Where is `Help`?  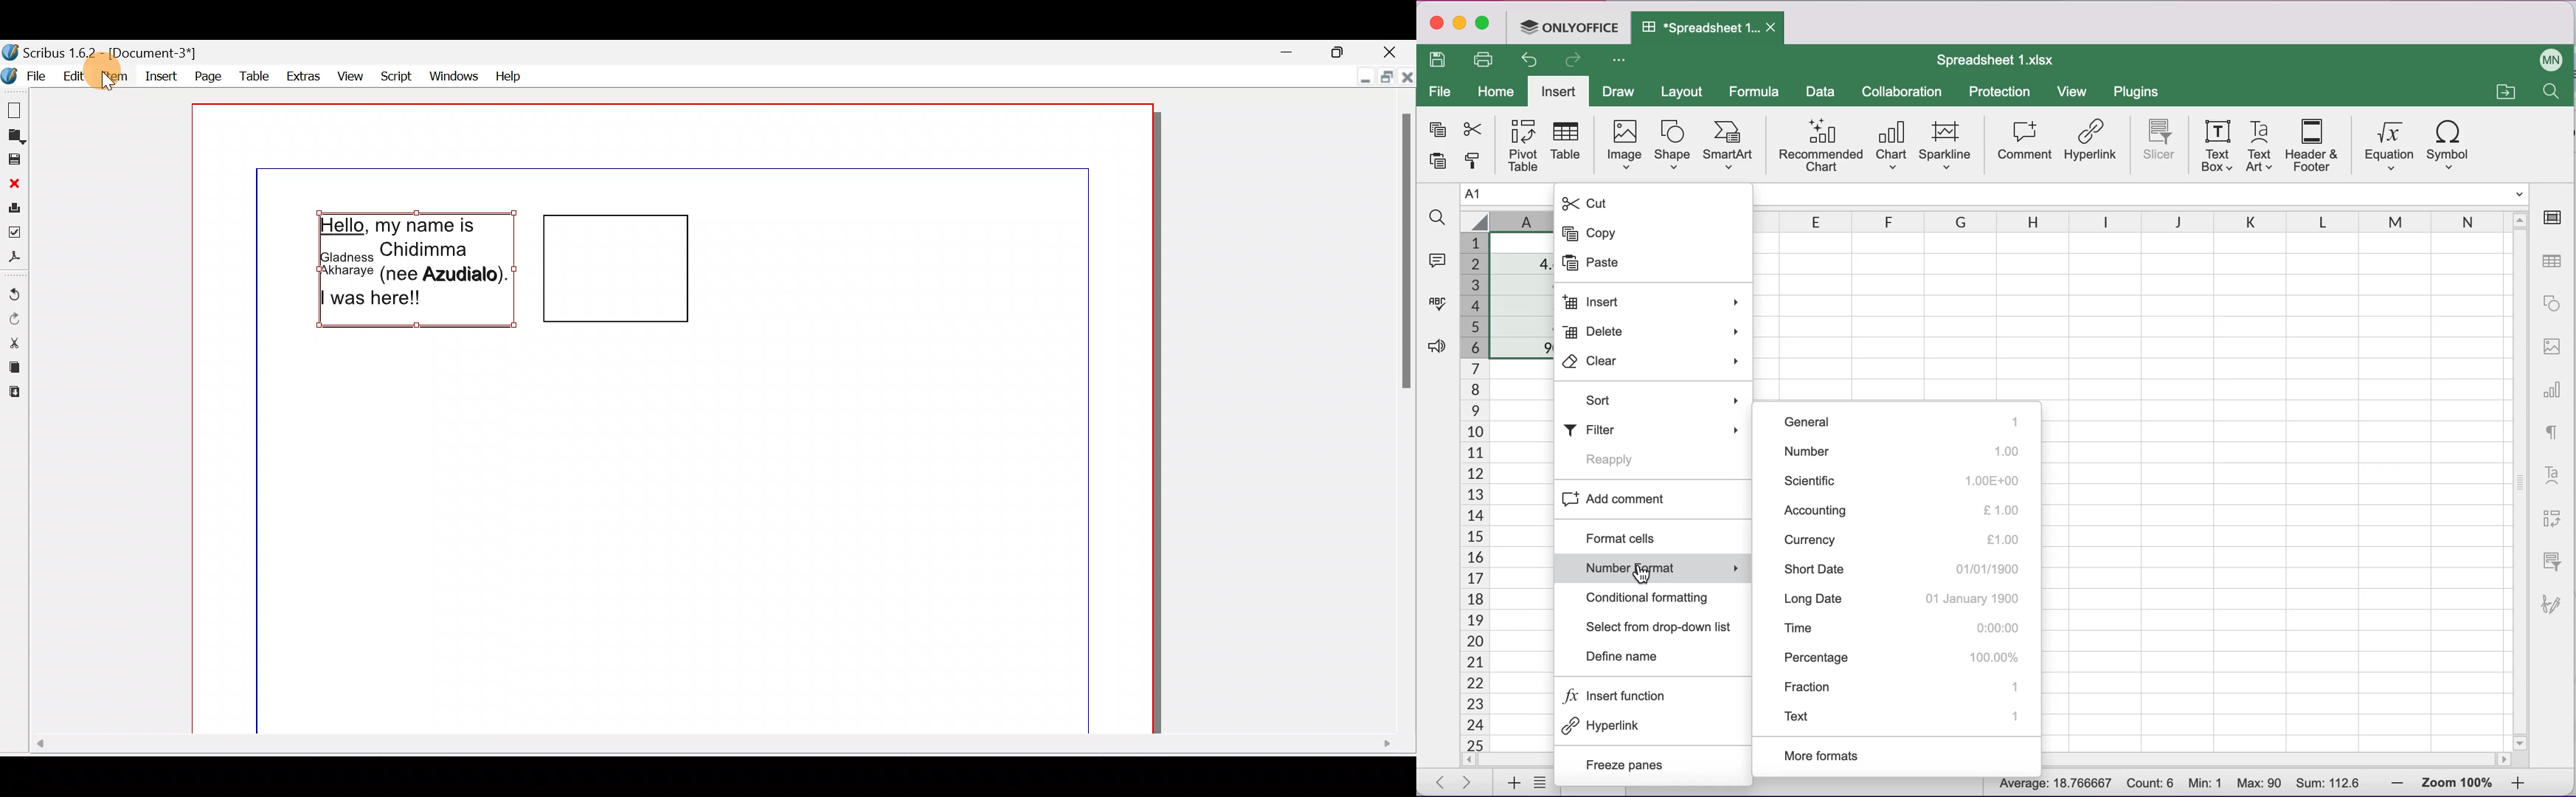
Help is located at coordinates (510, 75).